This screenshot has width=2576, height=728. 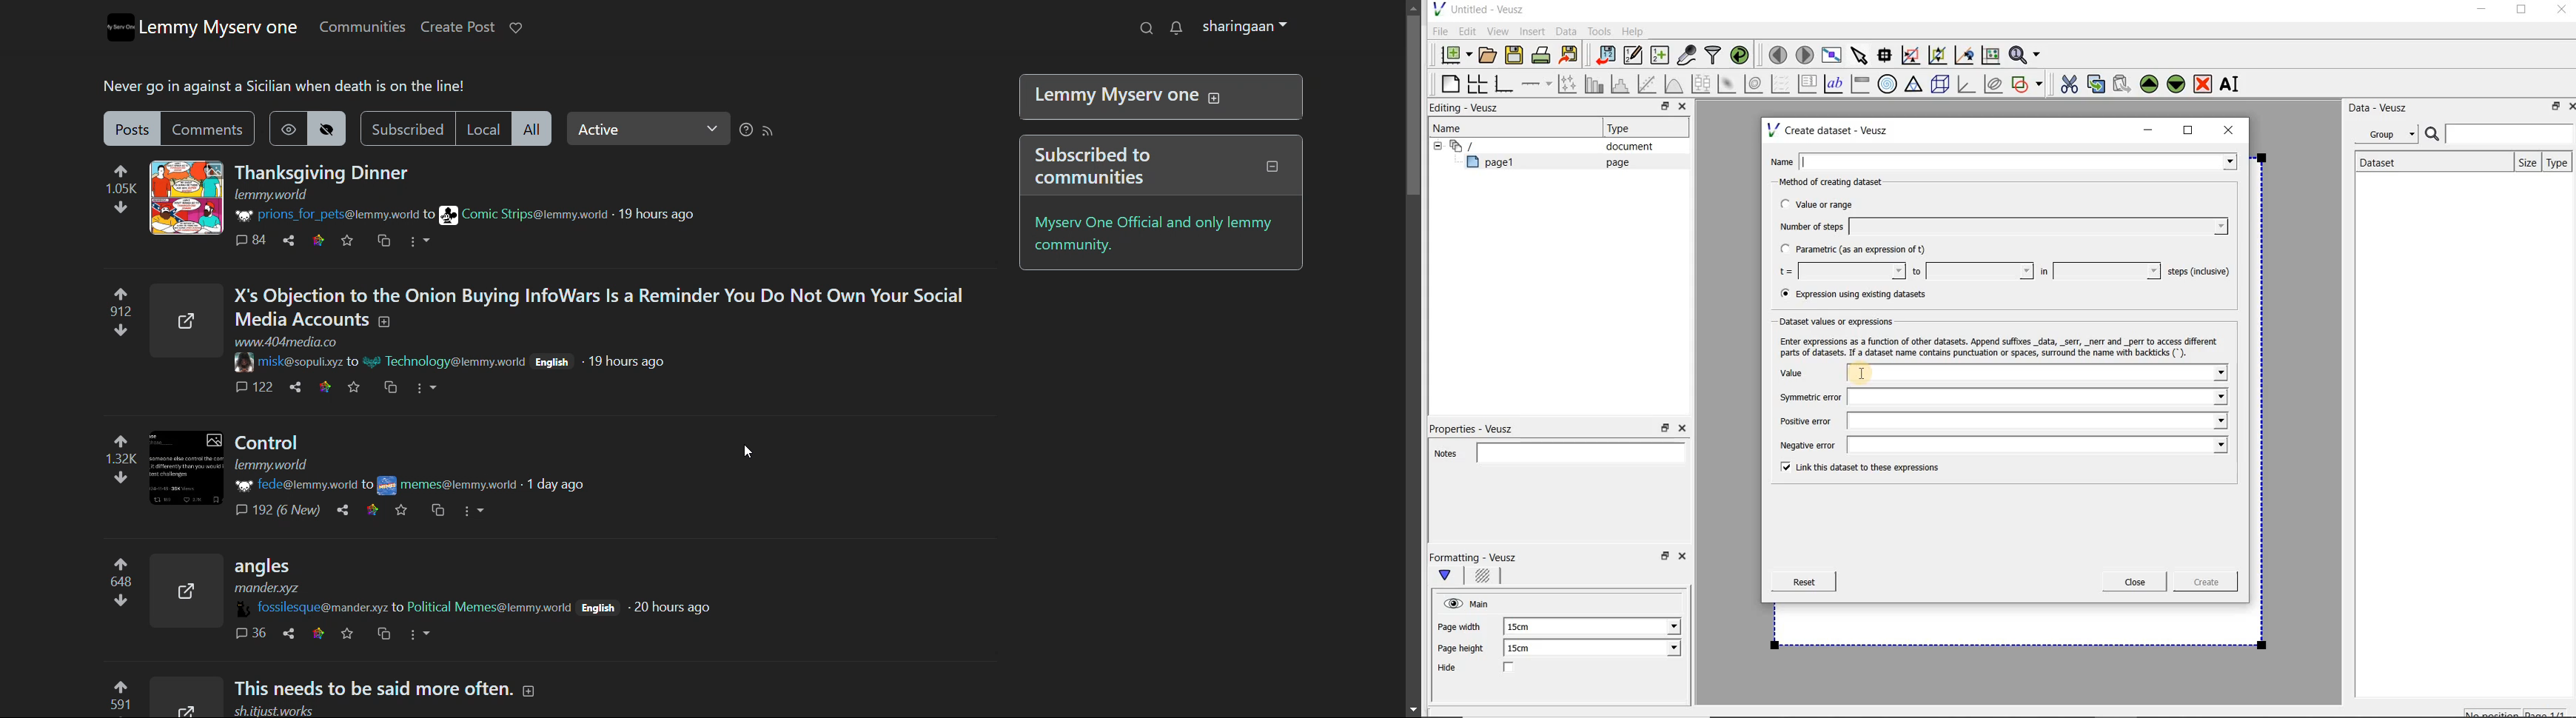 I want to click on print the document, so click(x=1544, y=54).